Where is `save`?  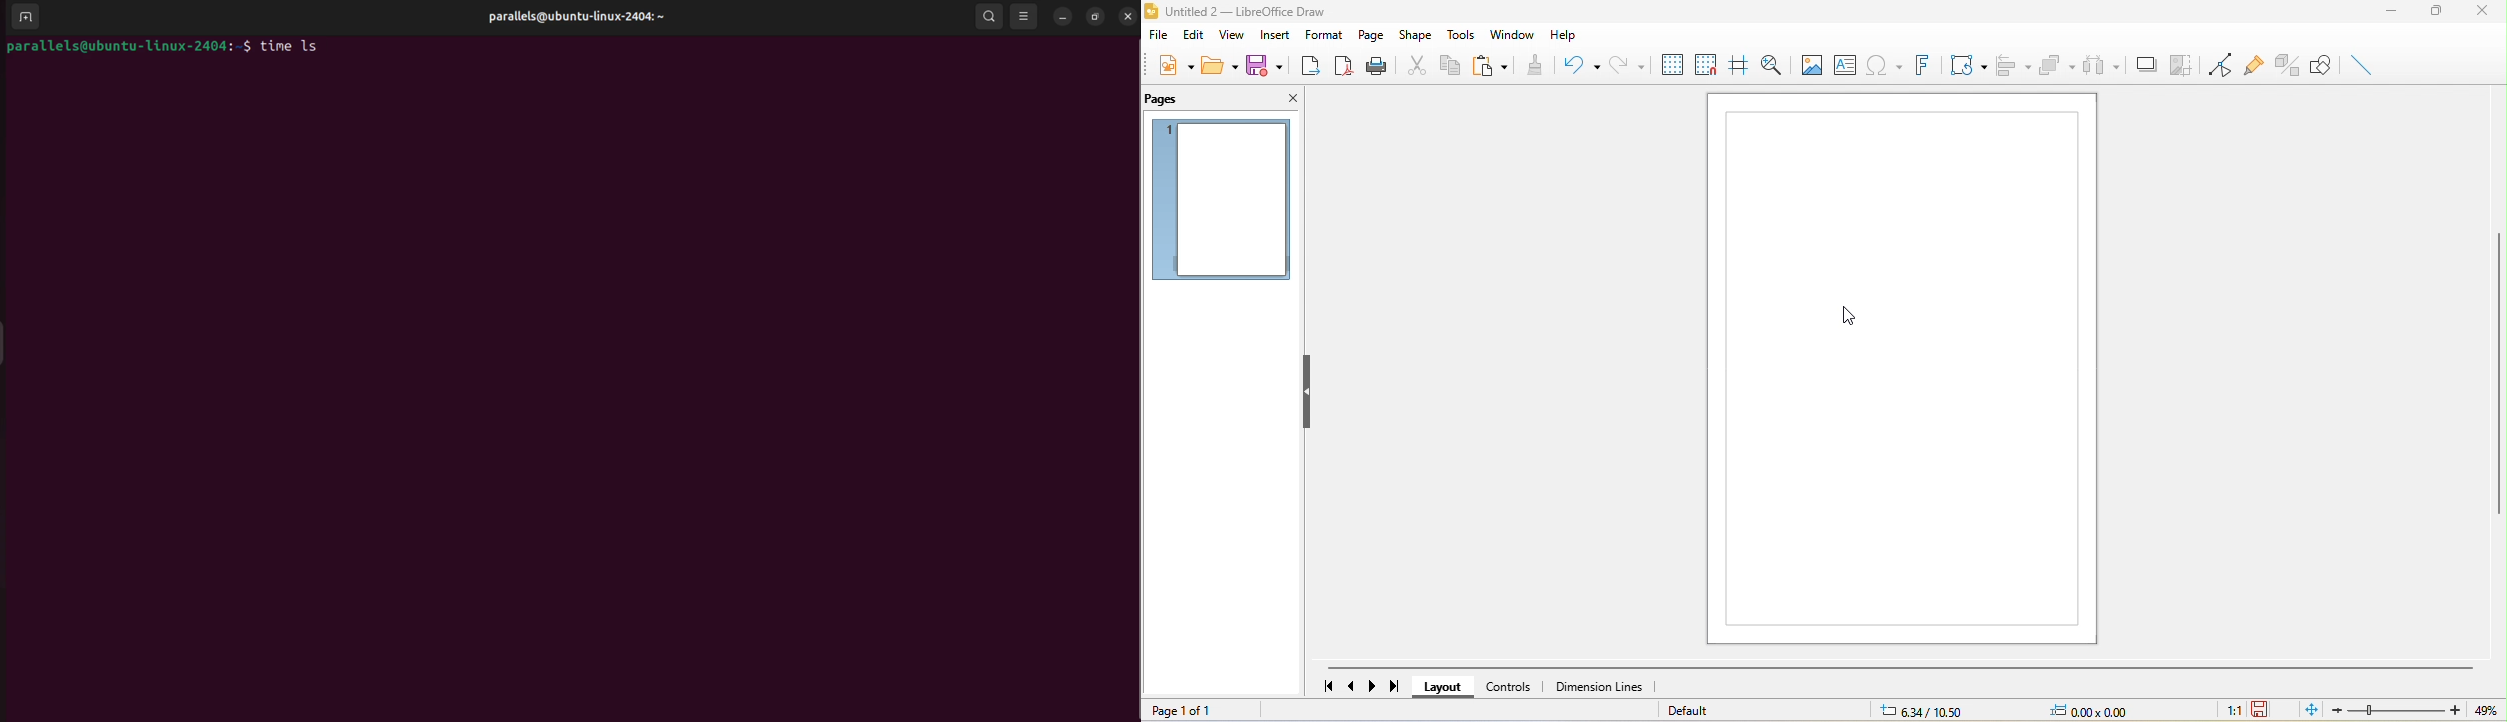
save is located at coordinates (1269, 65).